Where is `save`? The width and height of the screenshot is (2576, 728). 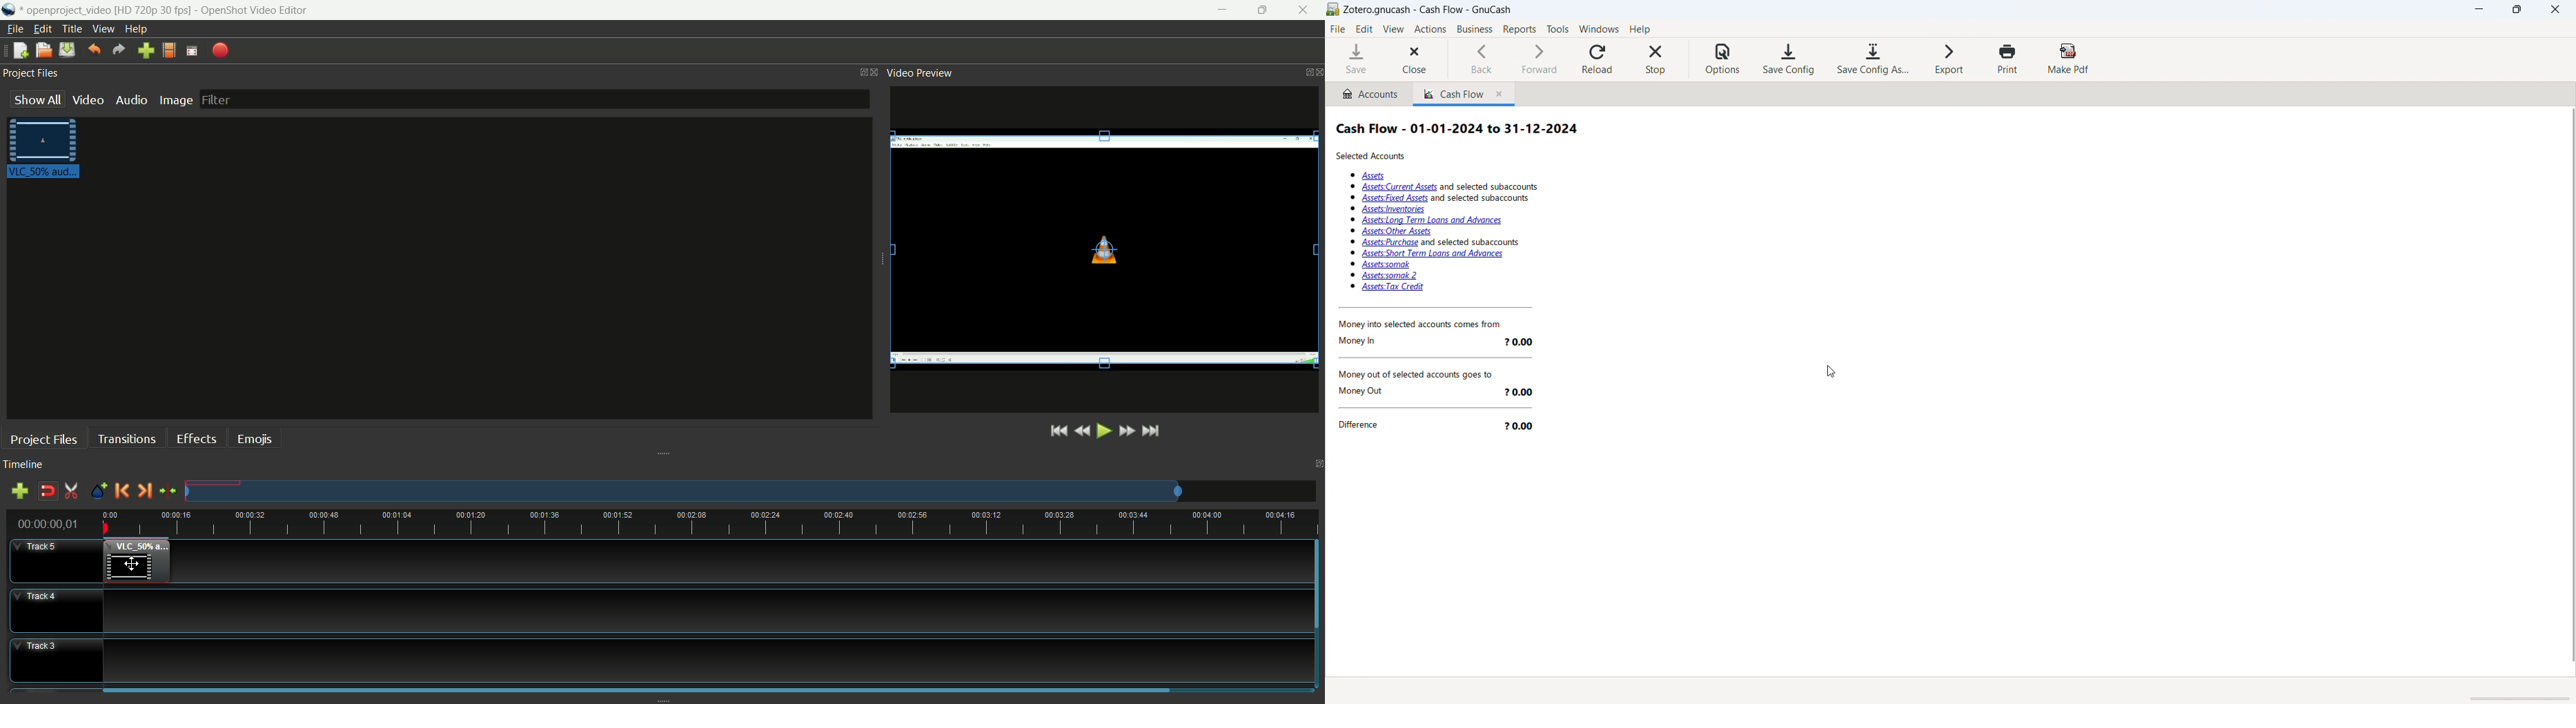
save is located at coordinates (1358, 60).